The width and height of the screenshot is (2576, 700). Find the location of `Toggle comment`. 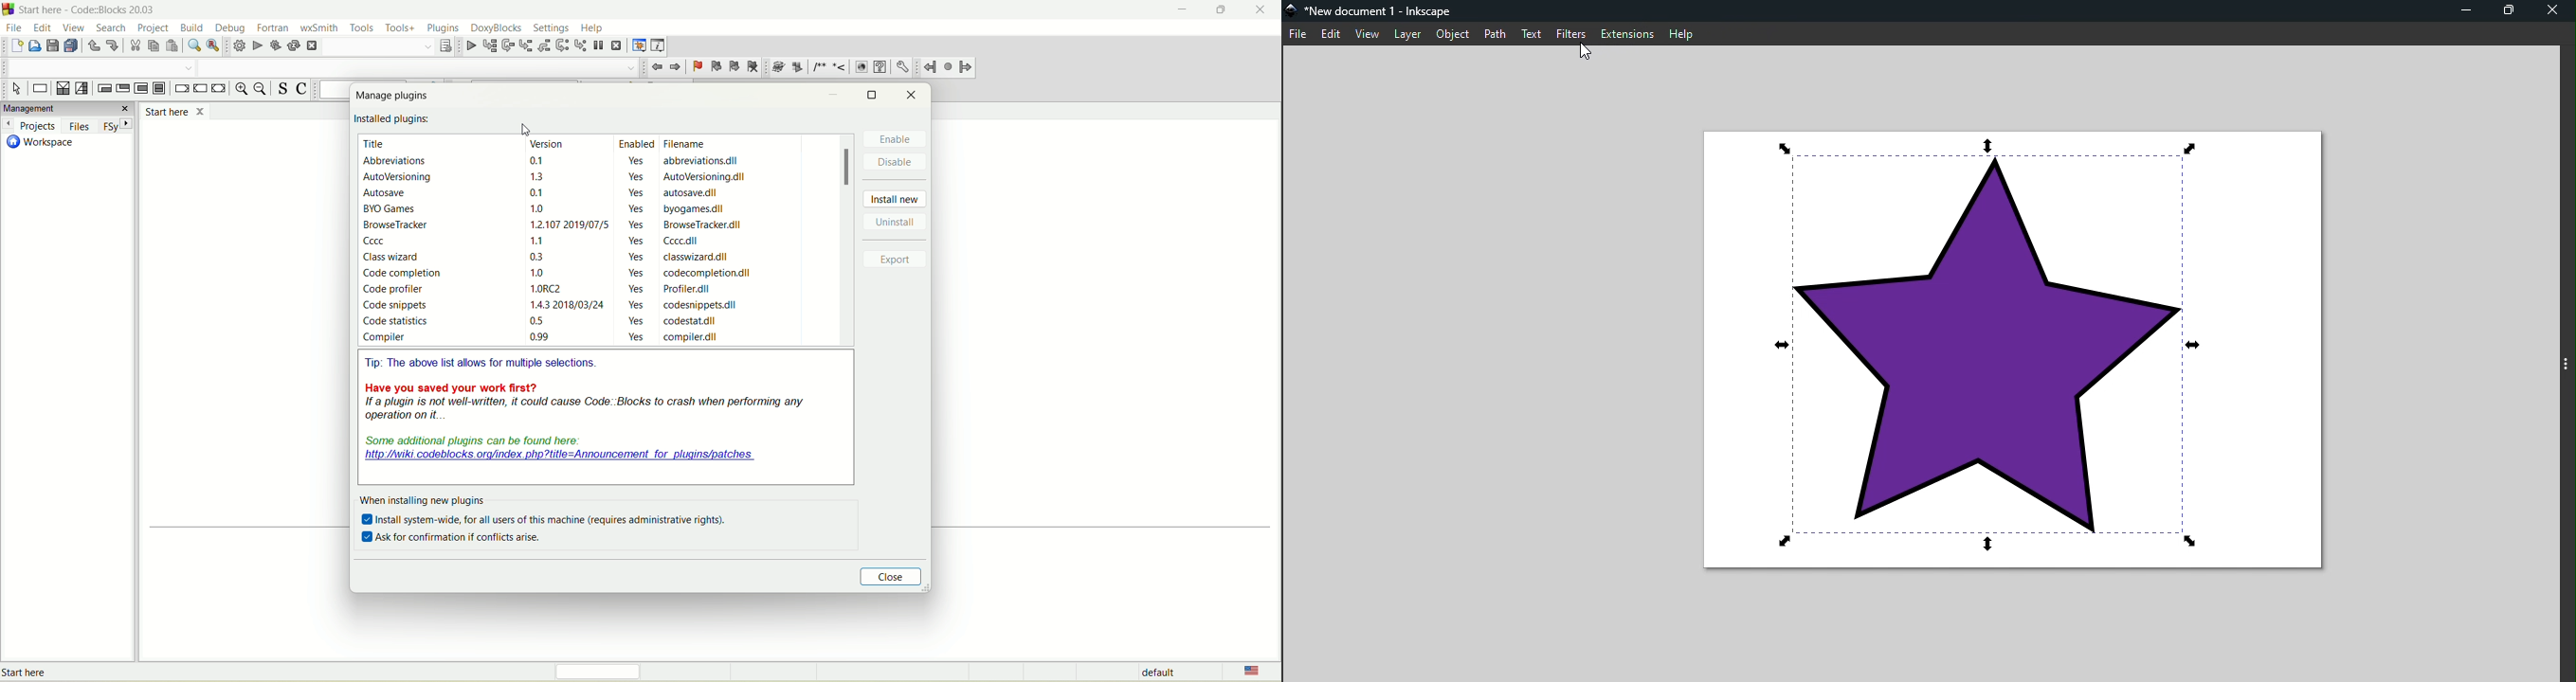

Toggle comment is located at coordinates (304, 89).